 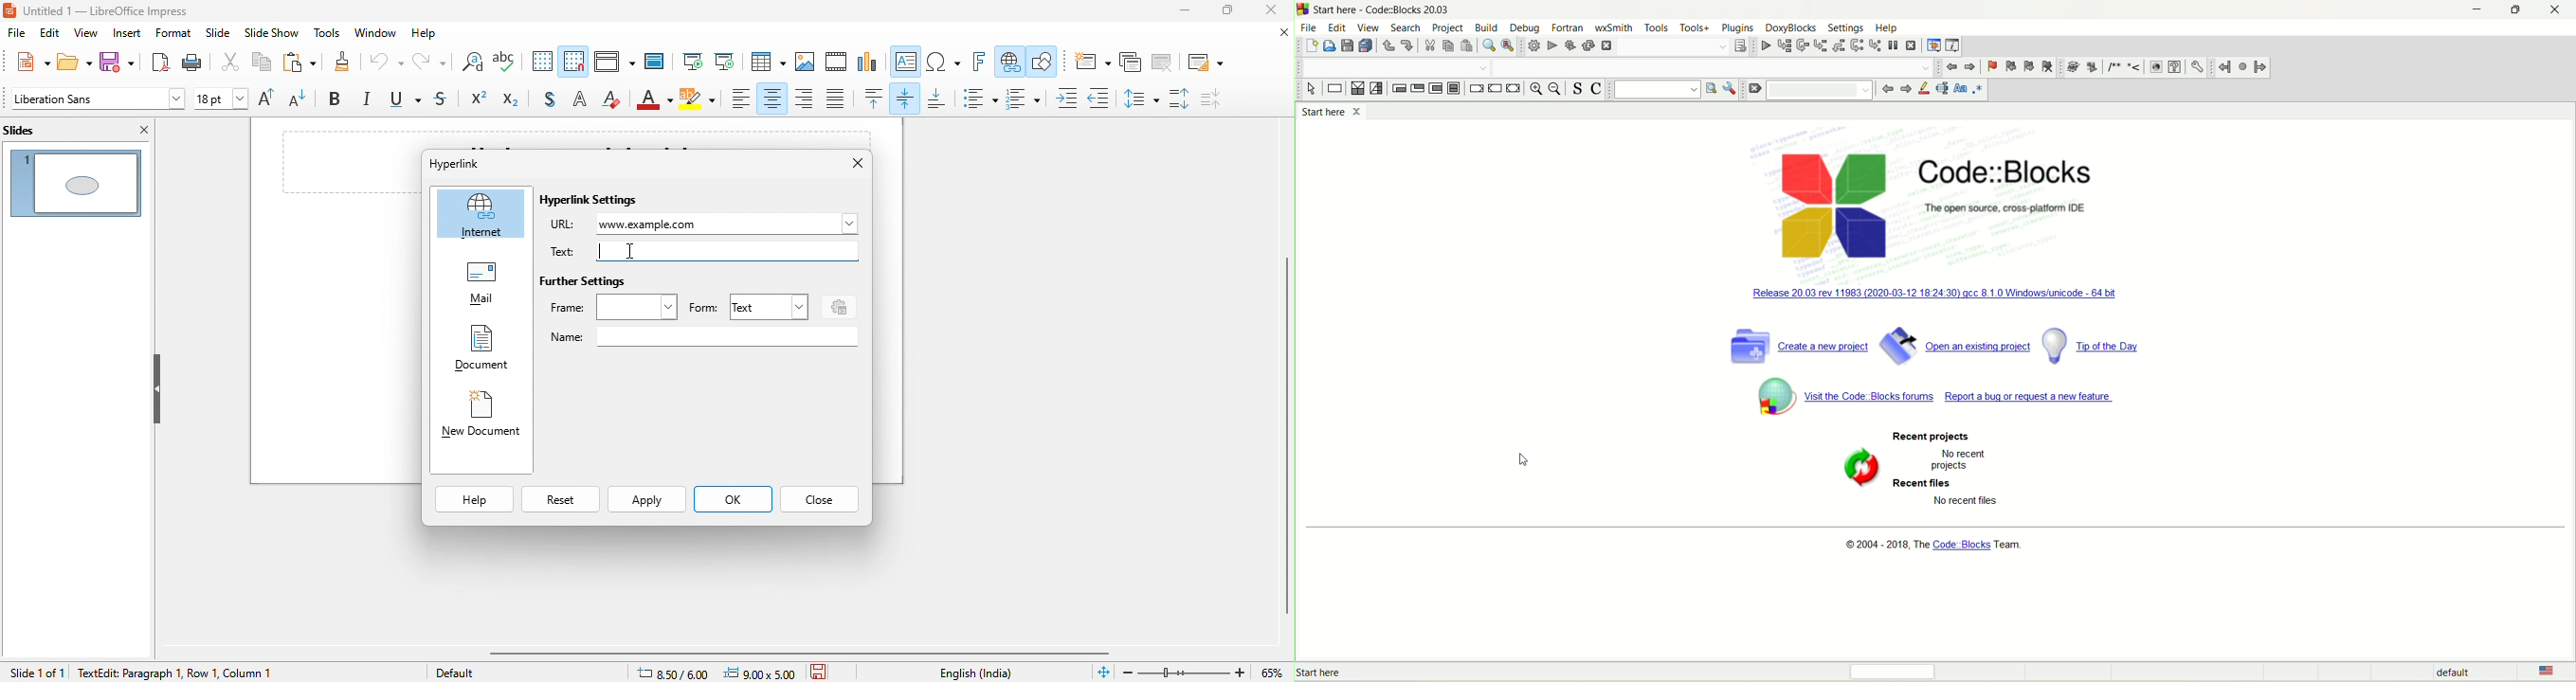 I want to click on forward, so click(x=1907, y=89).